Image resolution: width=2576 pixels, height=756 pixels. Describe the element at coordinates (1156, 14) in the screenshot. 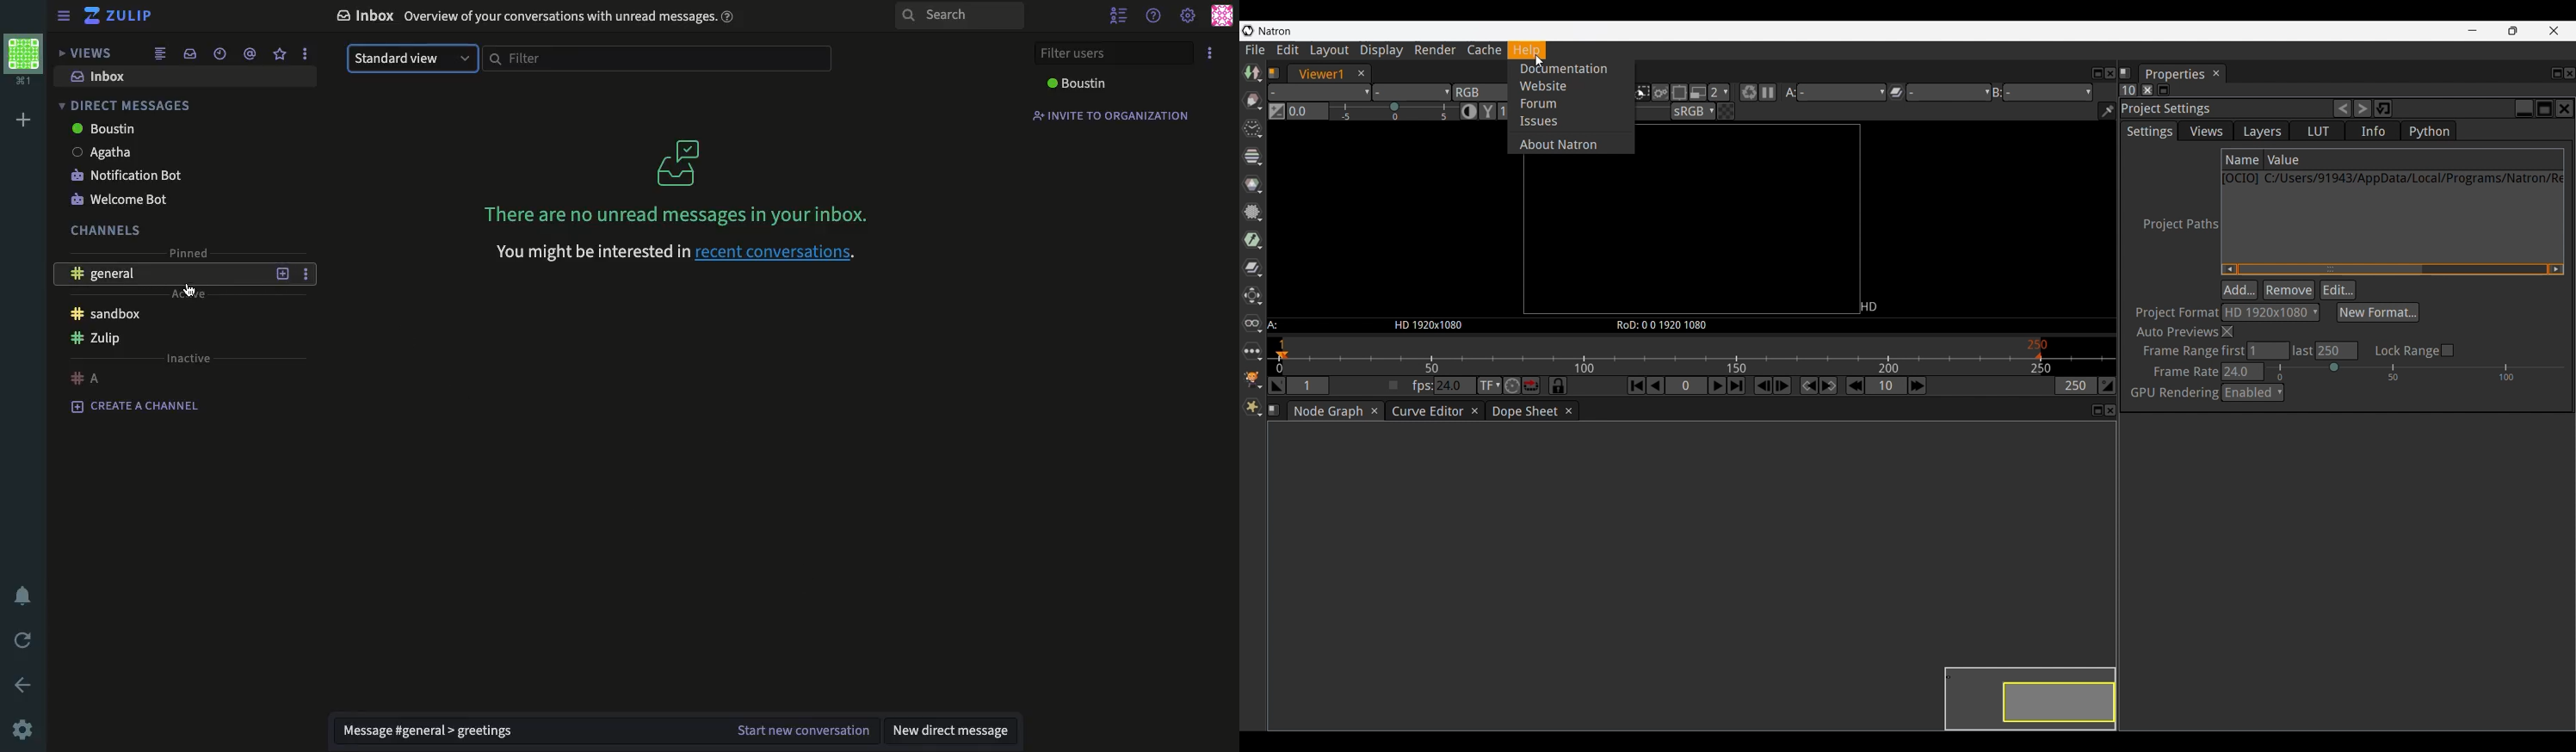

I see `help` at that location.